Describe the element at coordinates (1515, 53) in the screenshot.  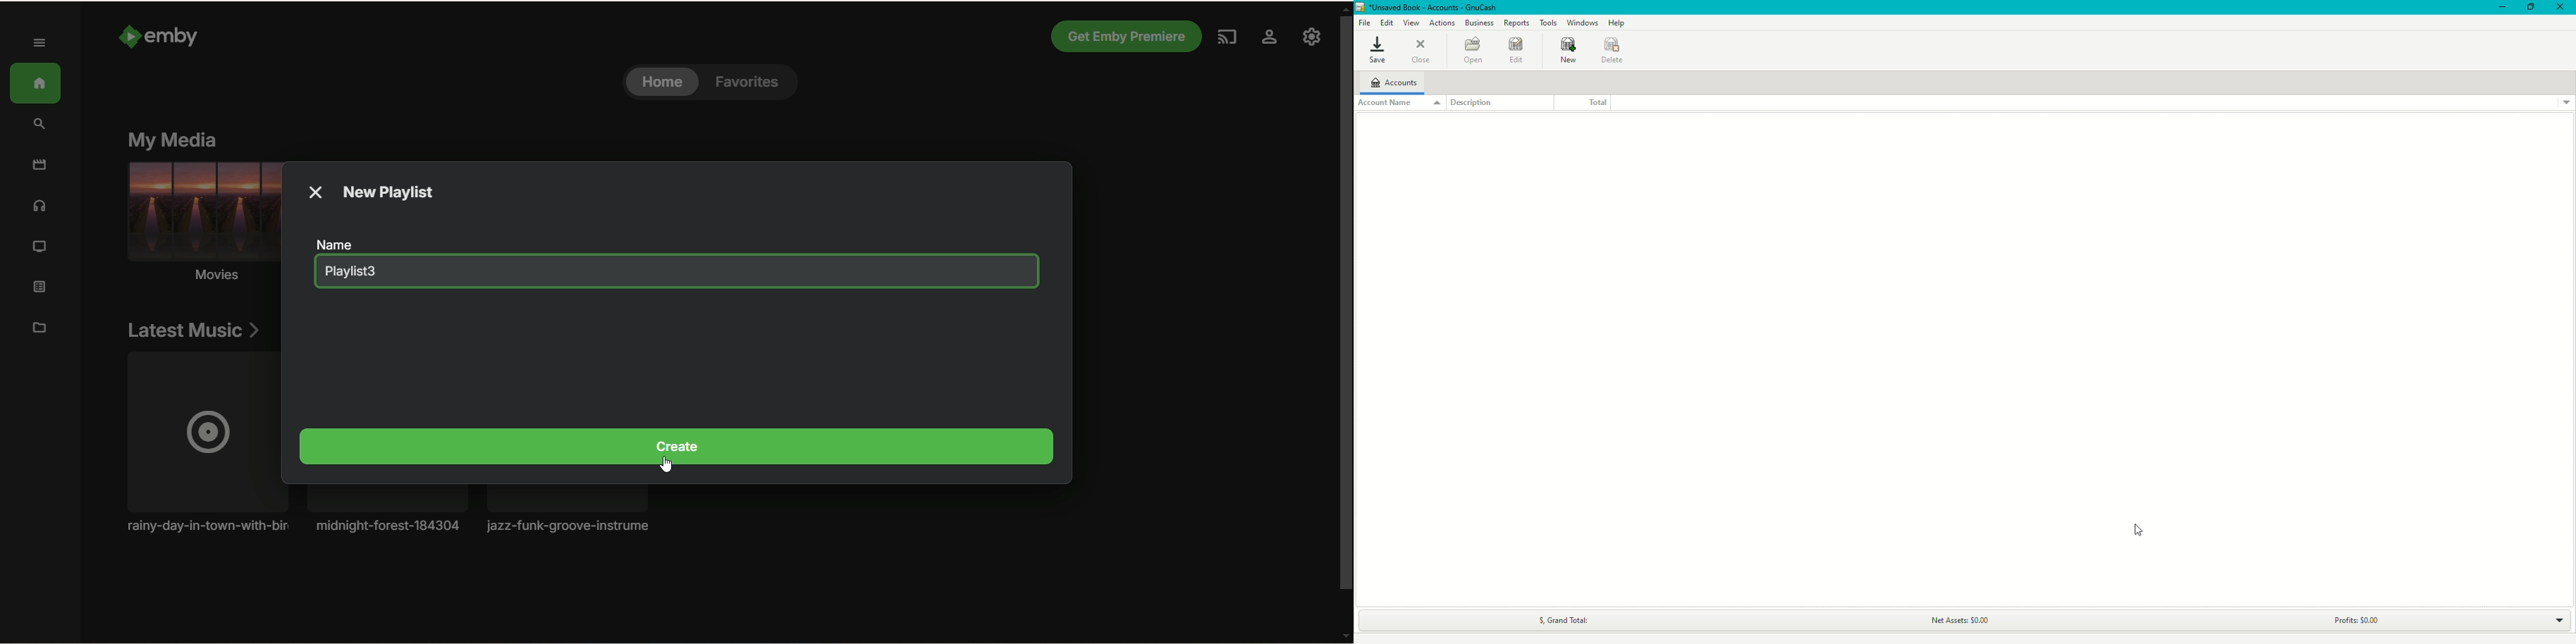
I see `Edit` at that location.